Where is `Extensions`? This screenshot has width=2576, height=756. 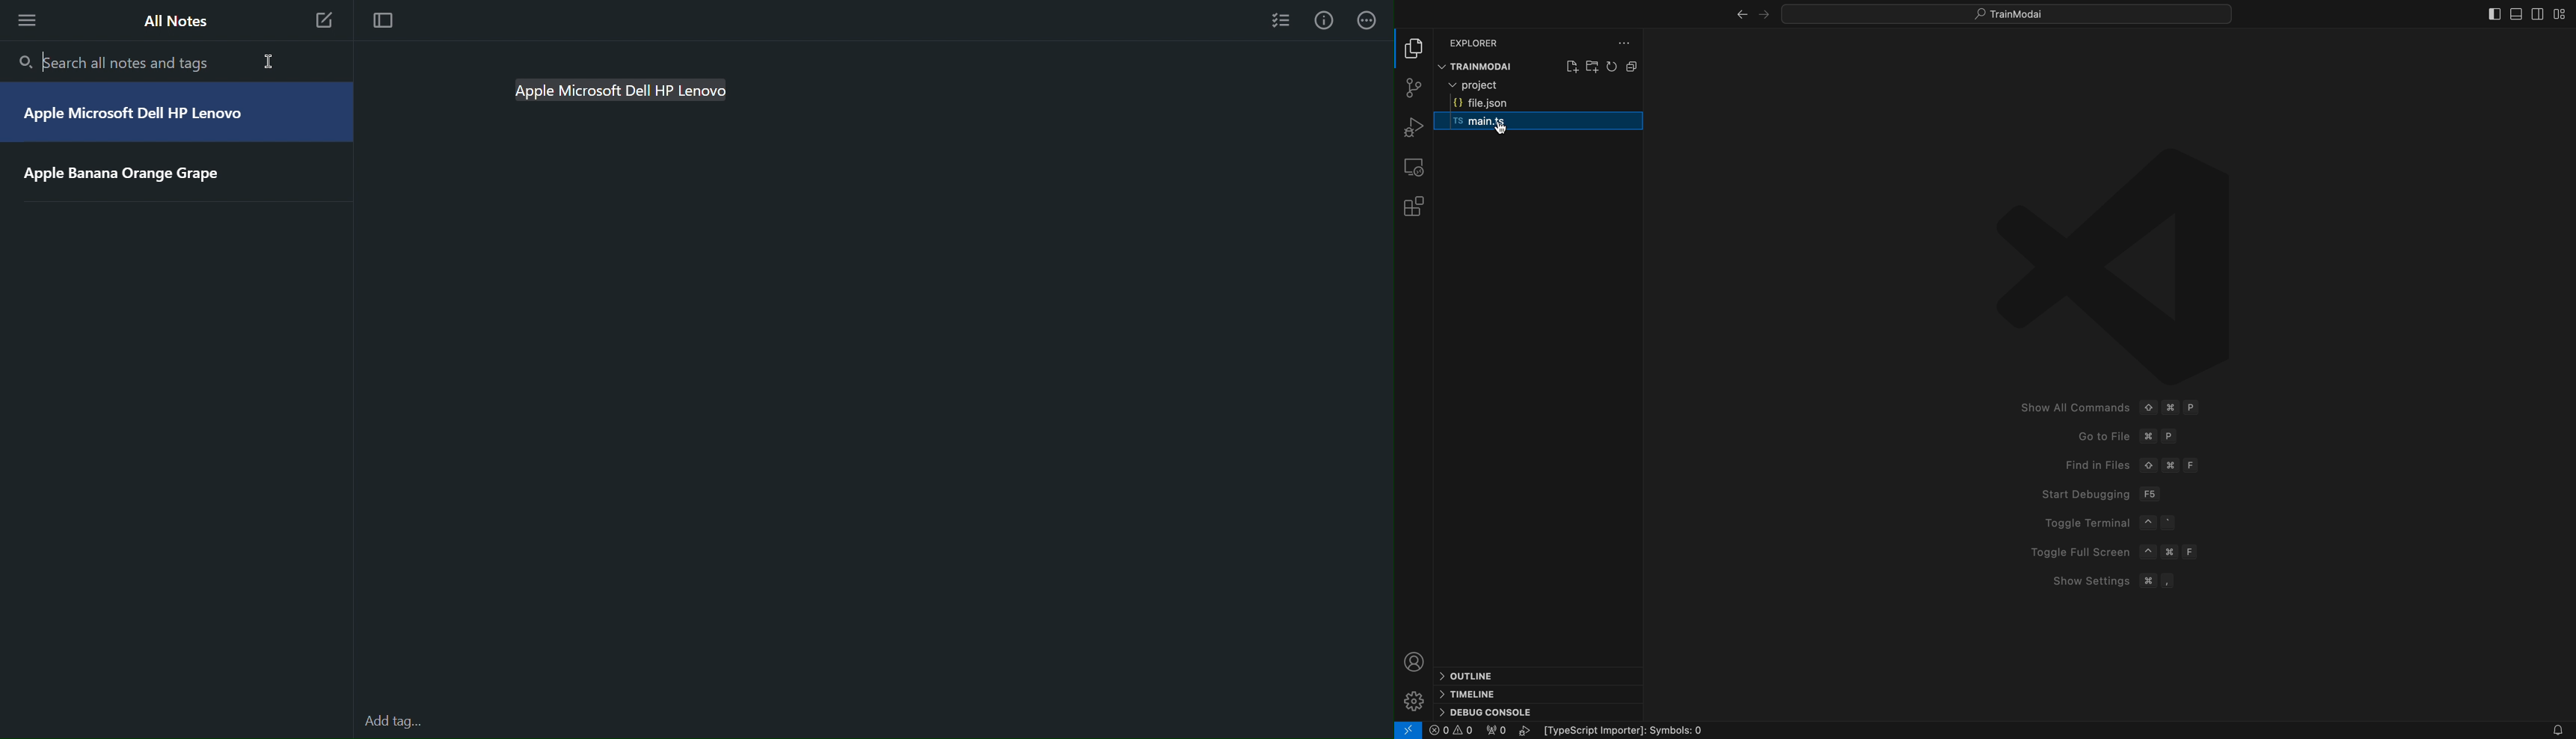
Extensions is located at coordinates (1415, 207).